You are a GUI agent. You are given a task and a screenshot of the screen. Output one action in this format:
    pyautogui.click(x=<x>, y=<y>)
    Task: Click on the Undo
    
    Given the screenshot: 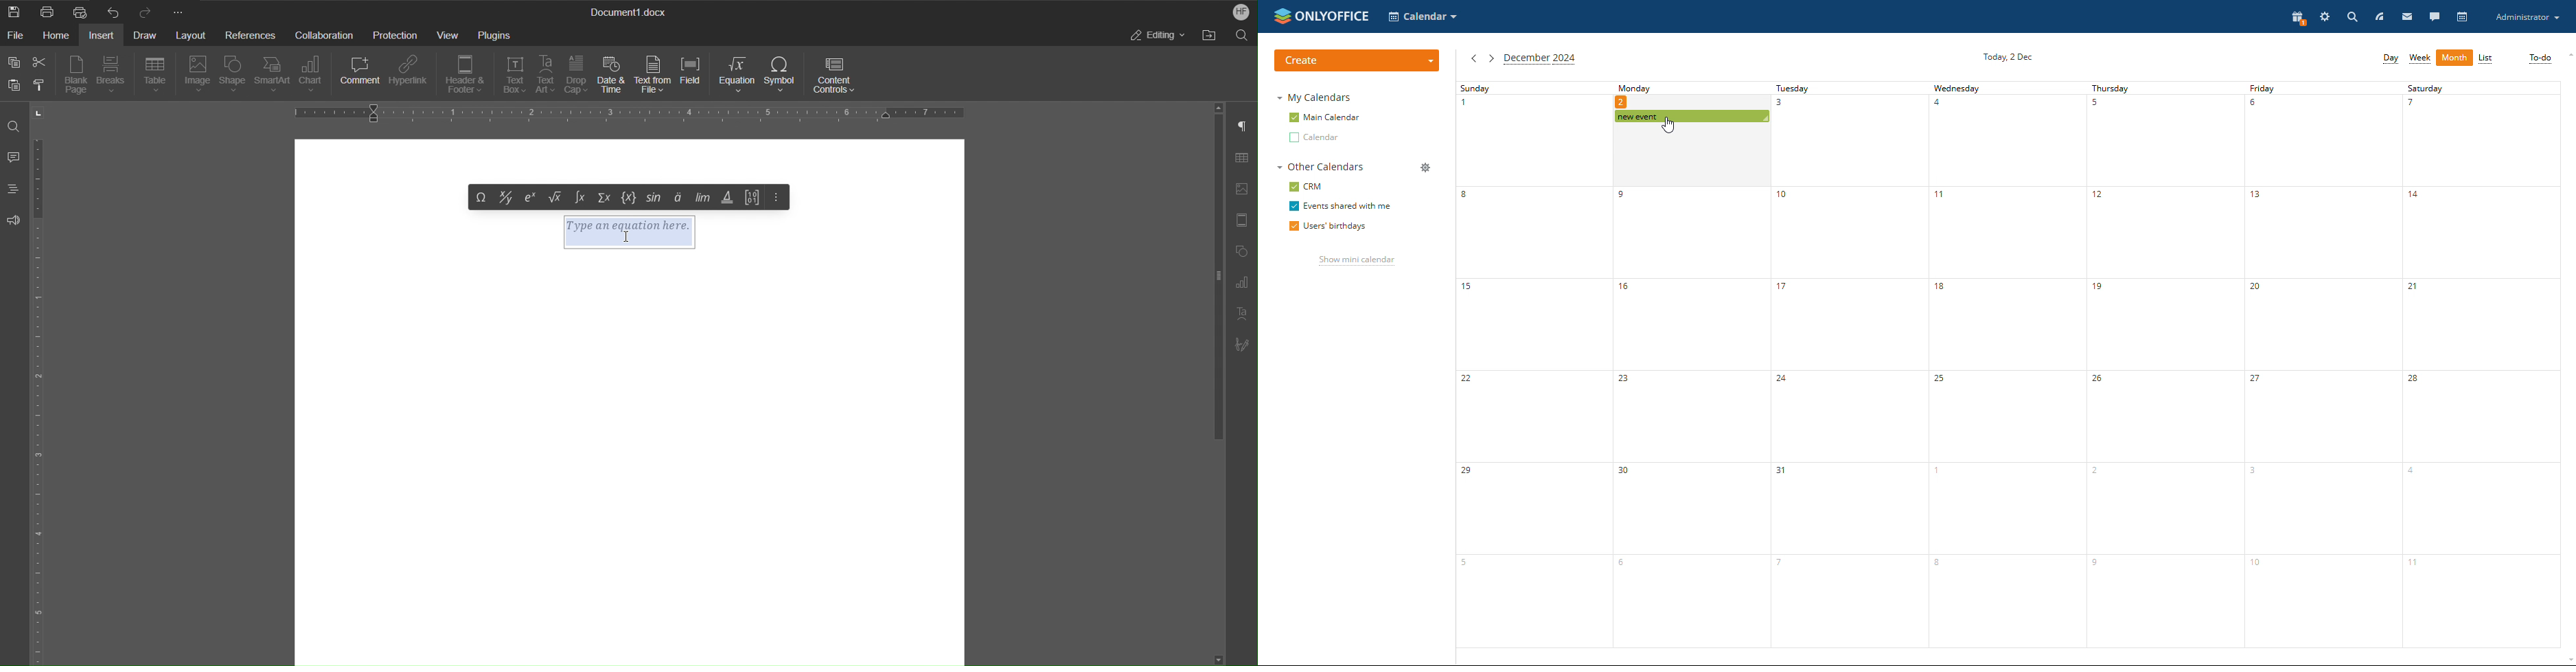 What is the action you would take?
    pyautogui.click(x=116, y=11)
    